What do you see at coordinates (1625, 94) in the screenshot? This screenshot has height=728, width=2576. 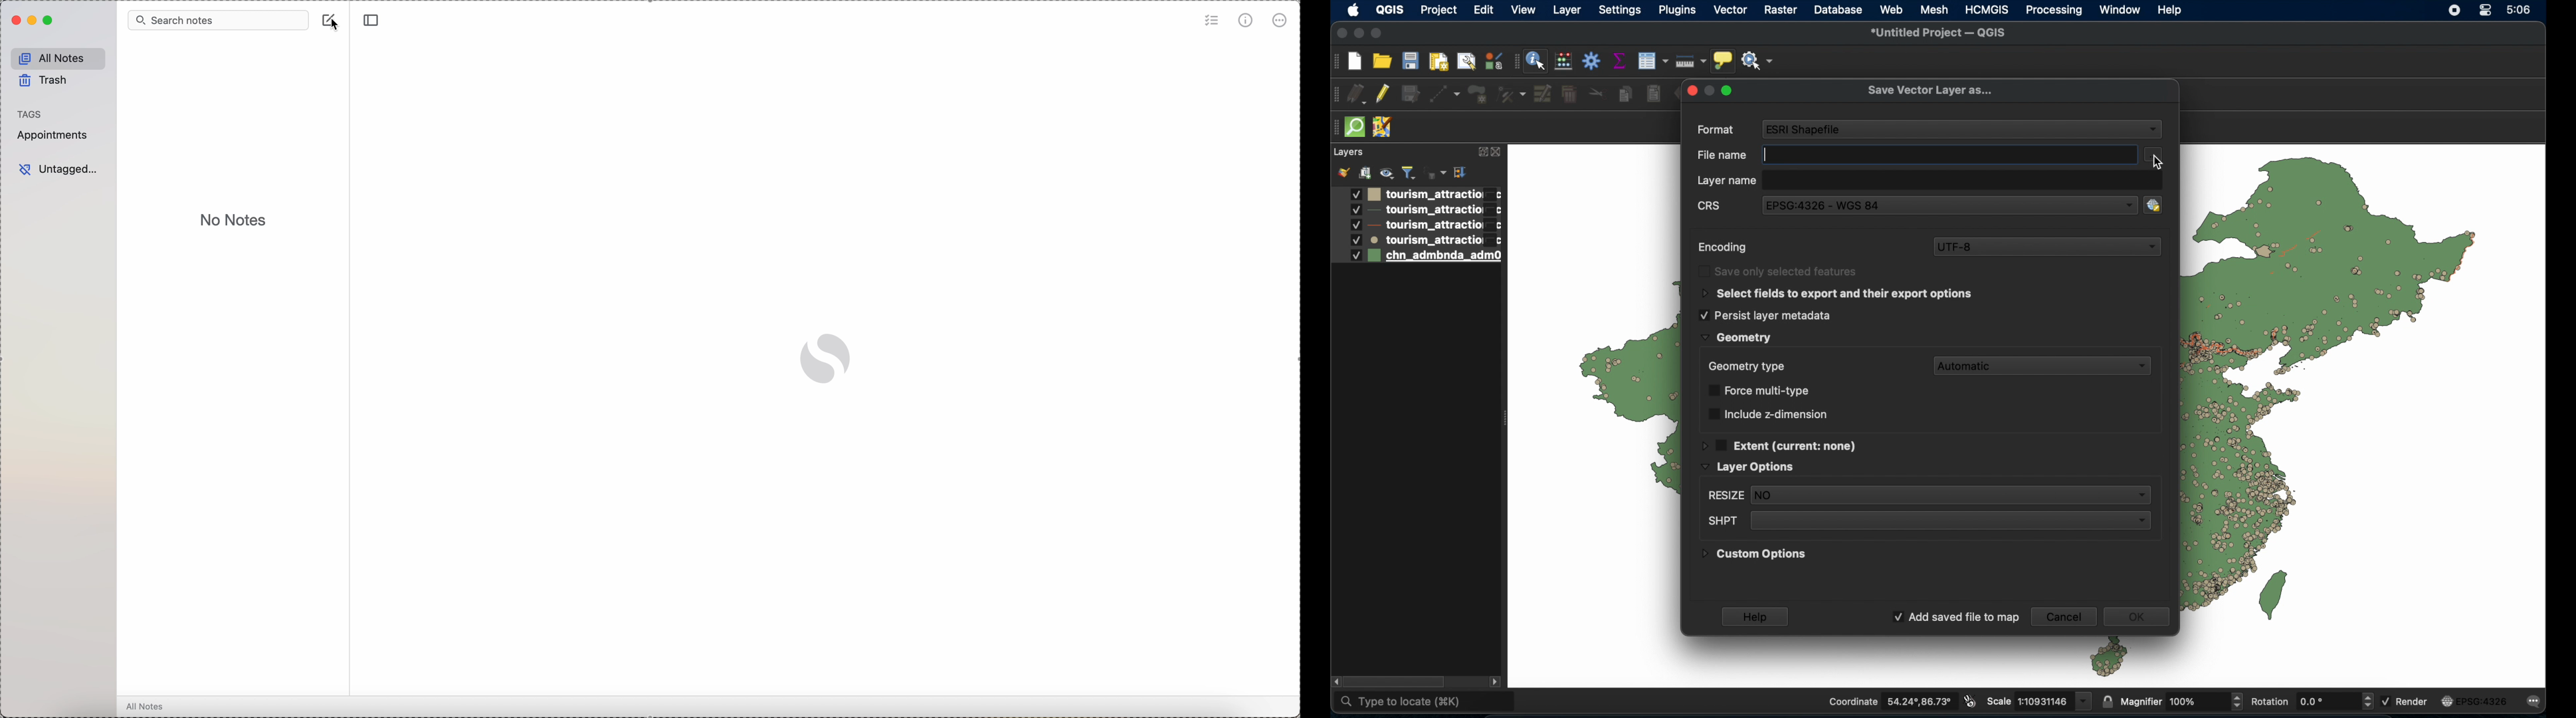 I see `copy features` at bounding box center [1625, 94].